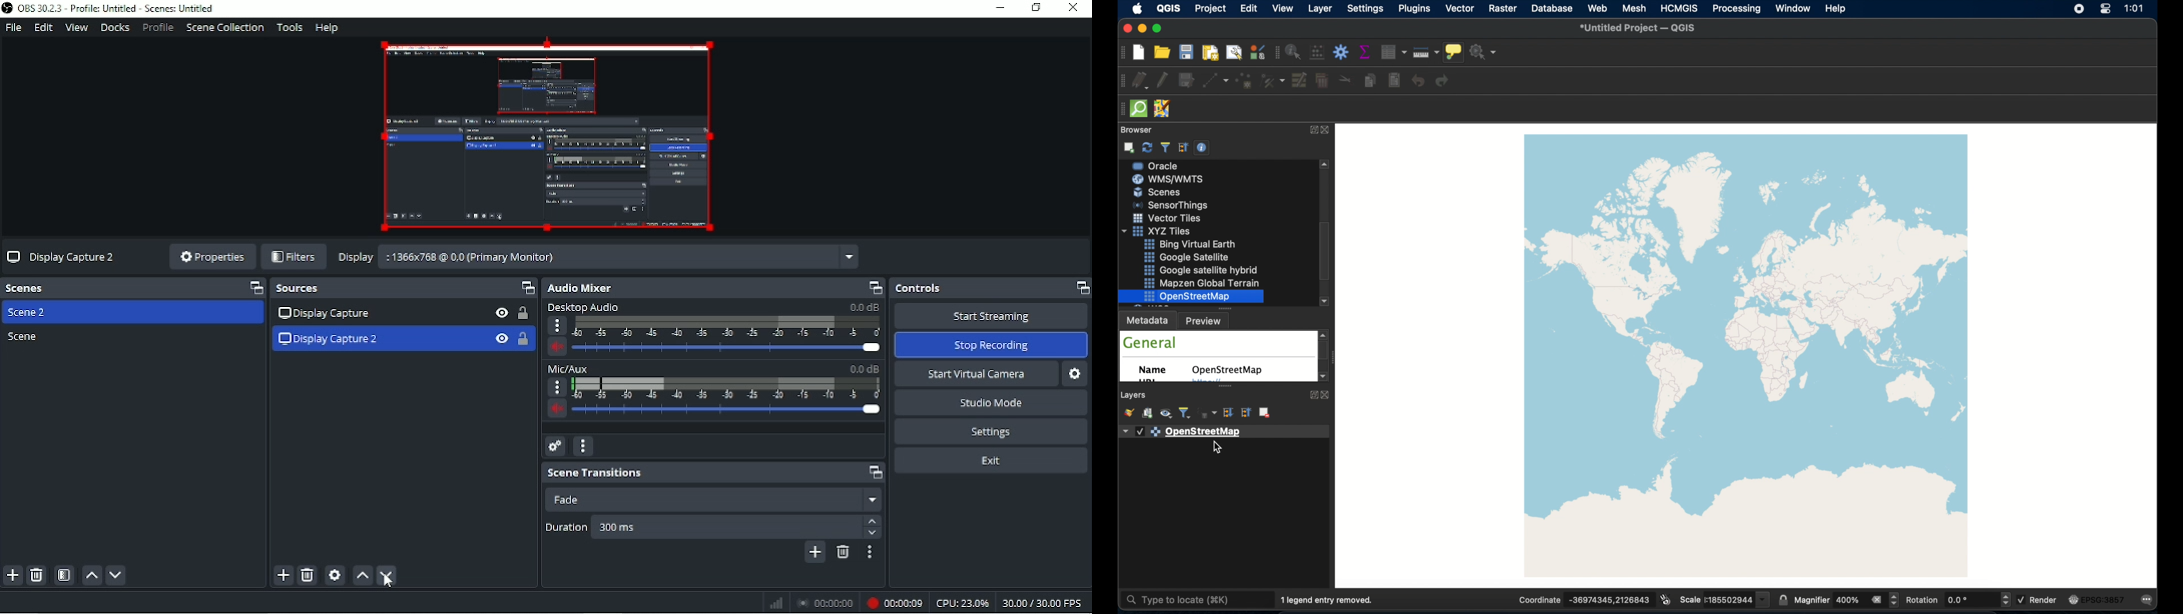  What do you see at coordinates (1273, 80) in the screenshot?
I see `vertex tool` at bounding box center [1273, 80].